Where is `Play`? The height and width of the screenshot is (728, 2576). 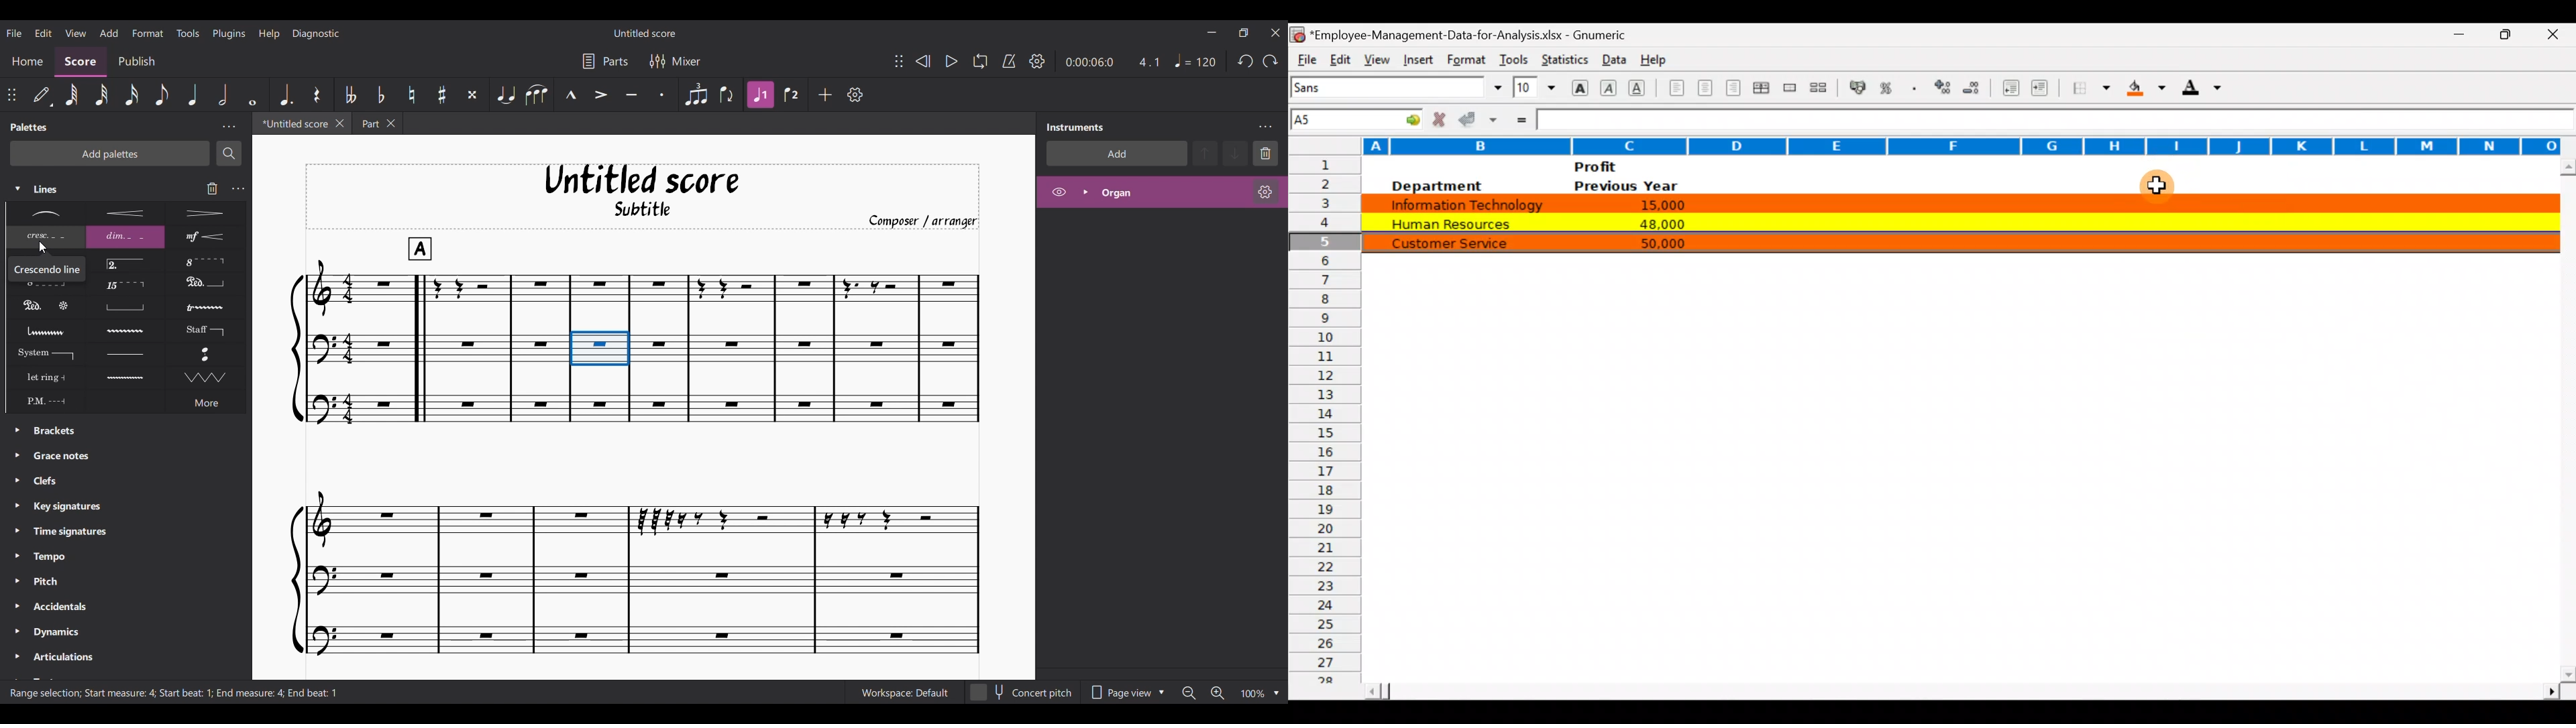 Play is located at coordinates (951, 62).